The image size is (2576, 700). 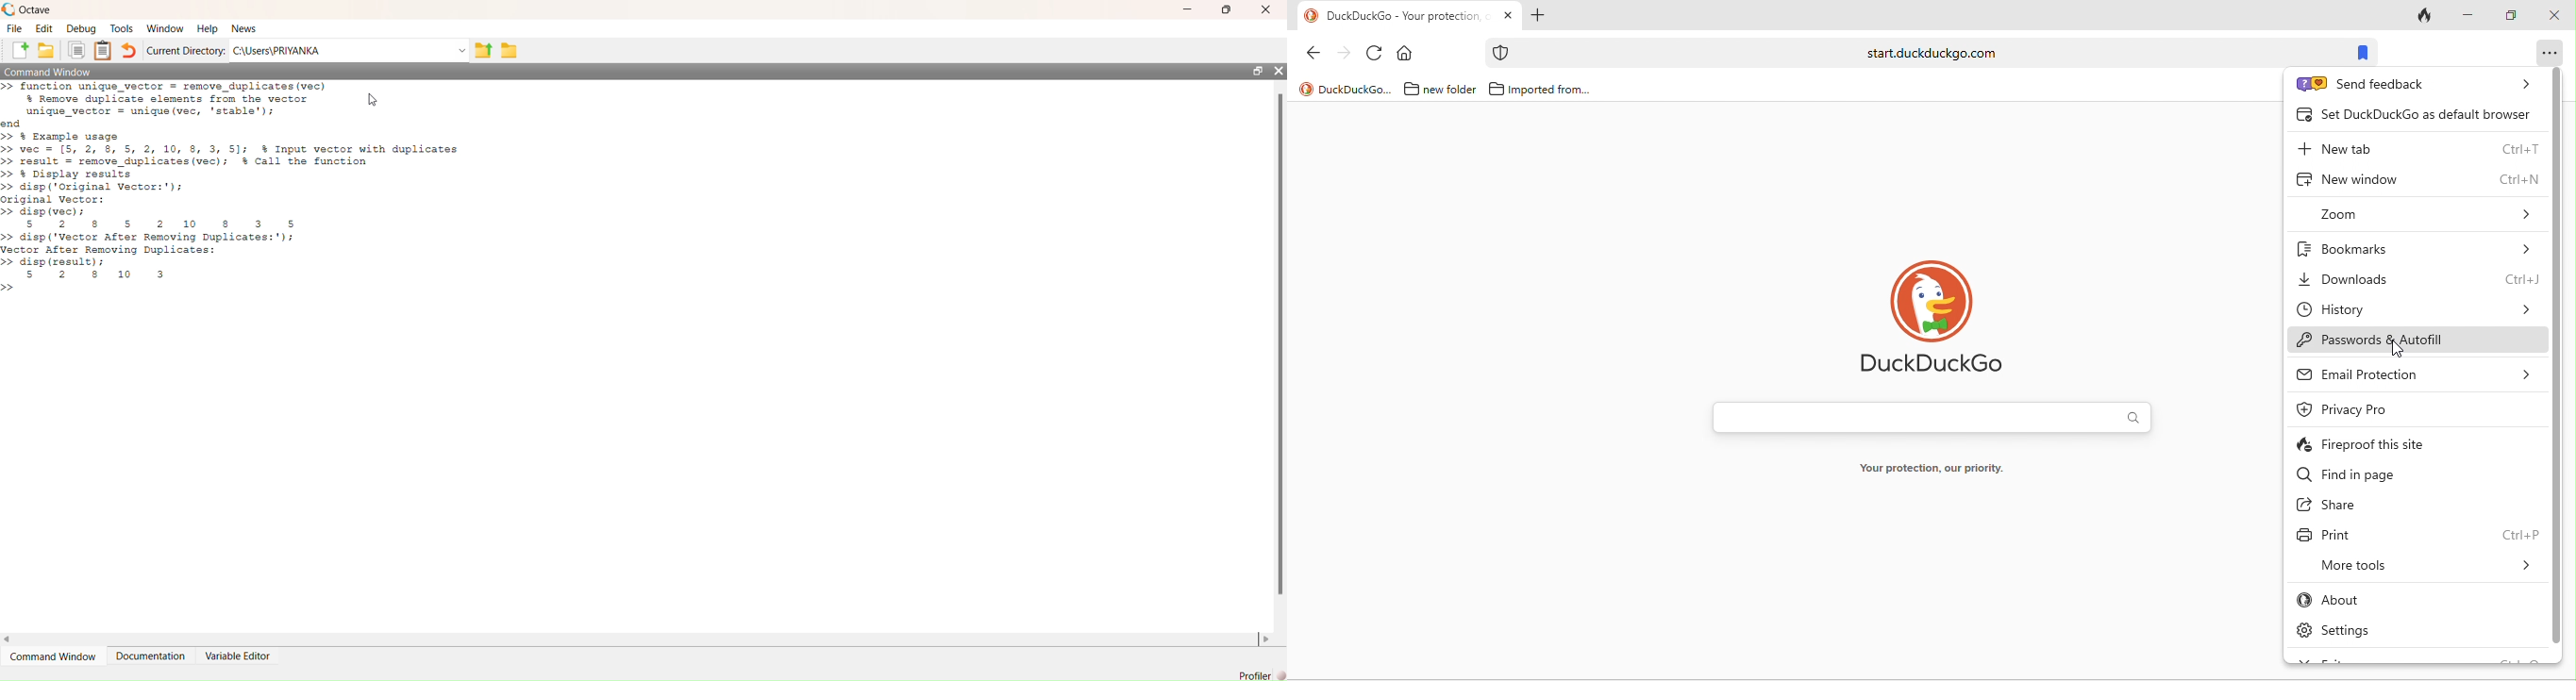 I want to click on folder, so click(x=510, y=50).